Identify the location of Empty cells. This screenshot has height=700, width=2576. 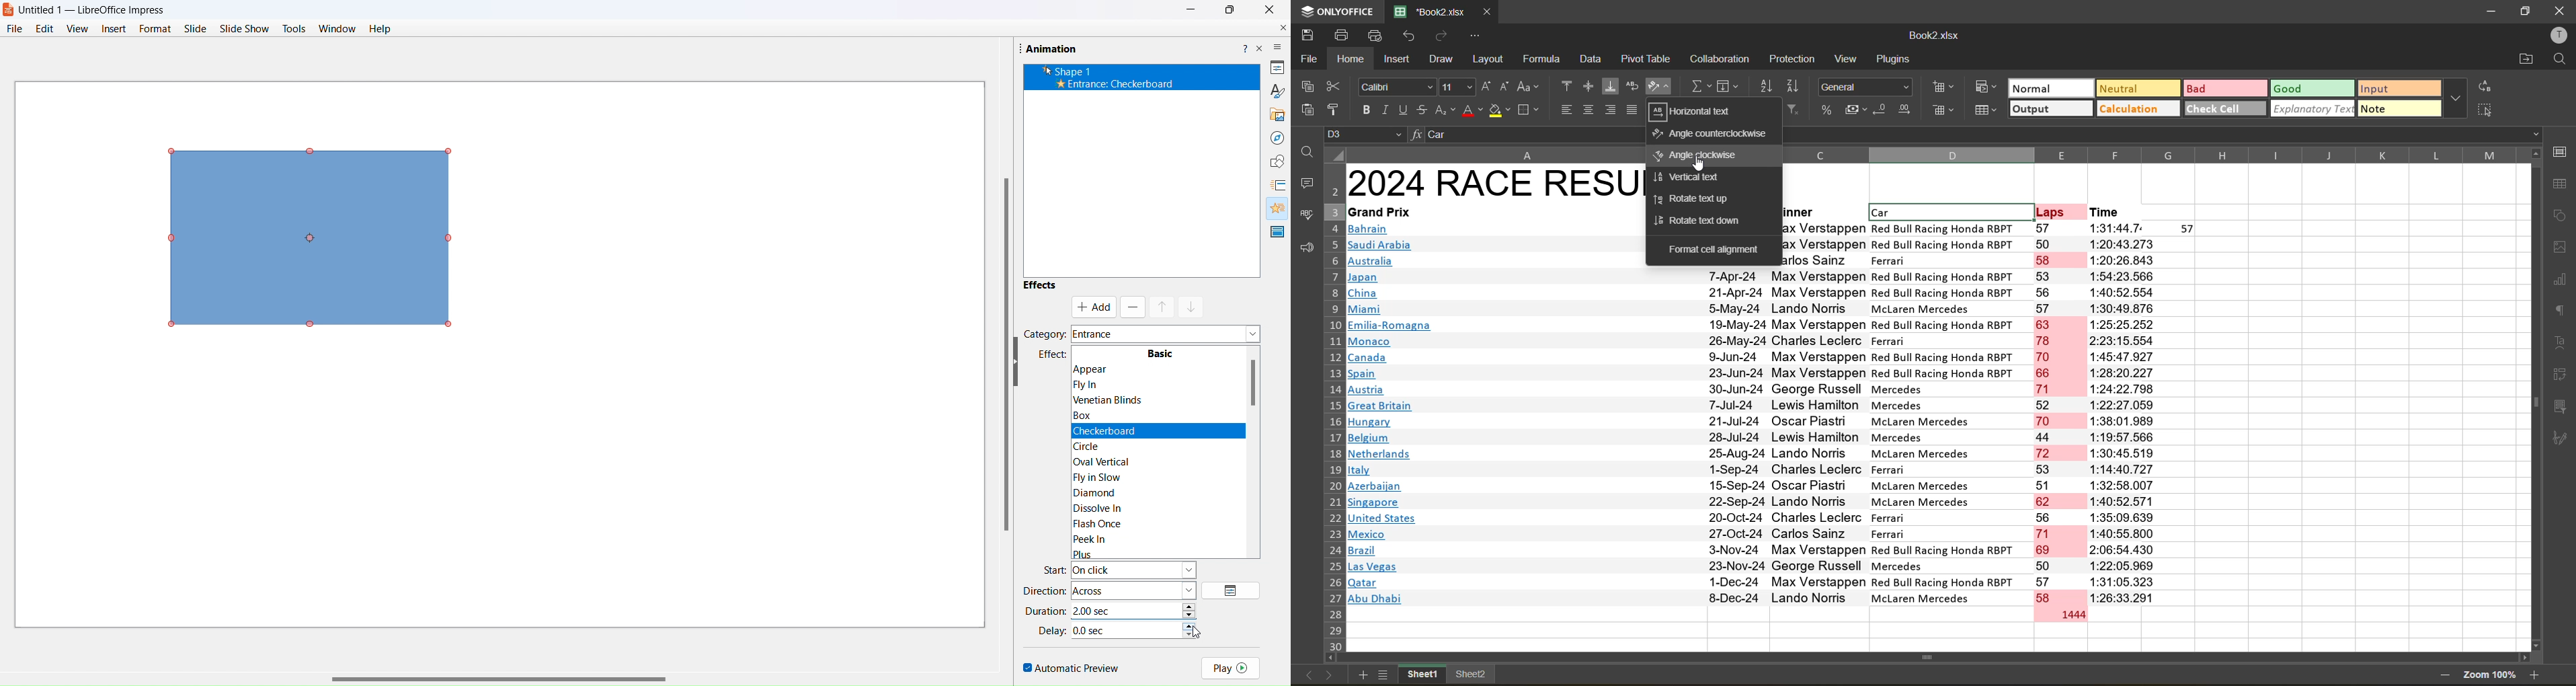
(2373, 433).